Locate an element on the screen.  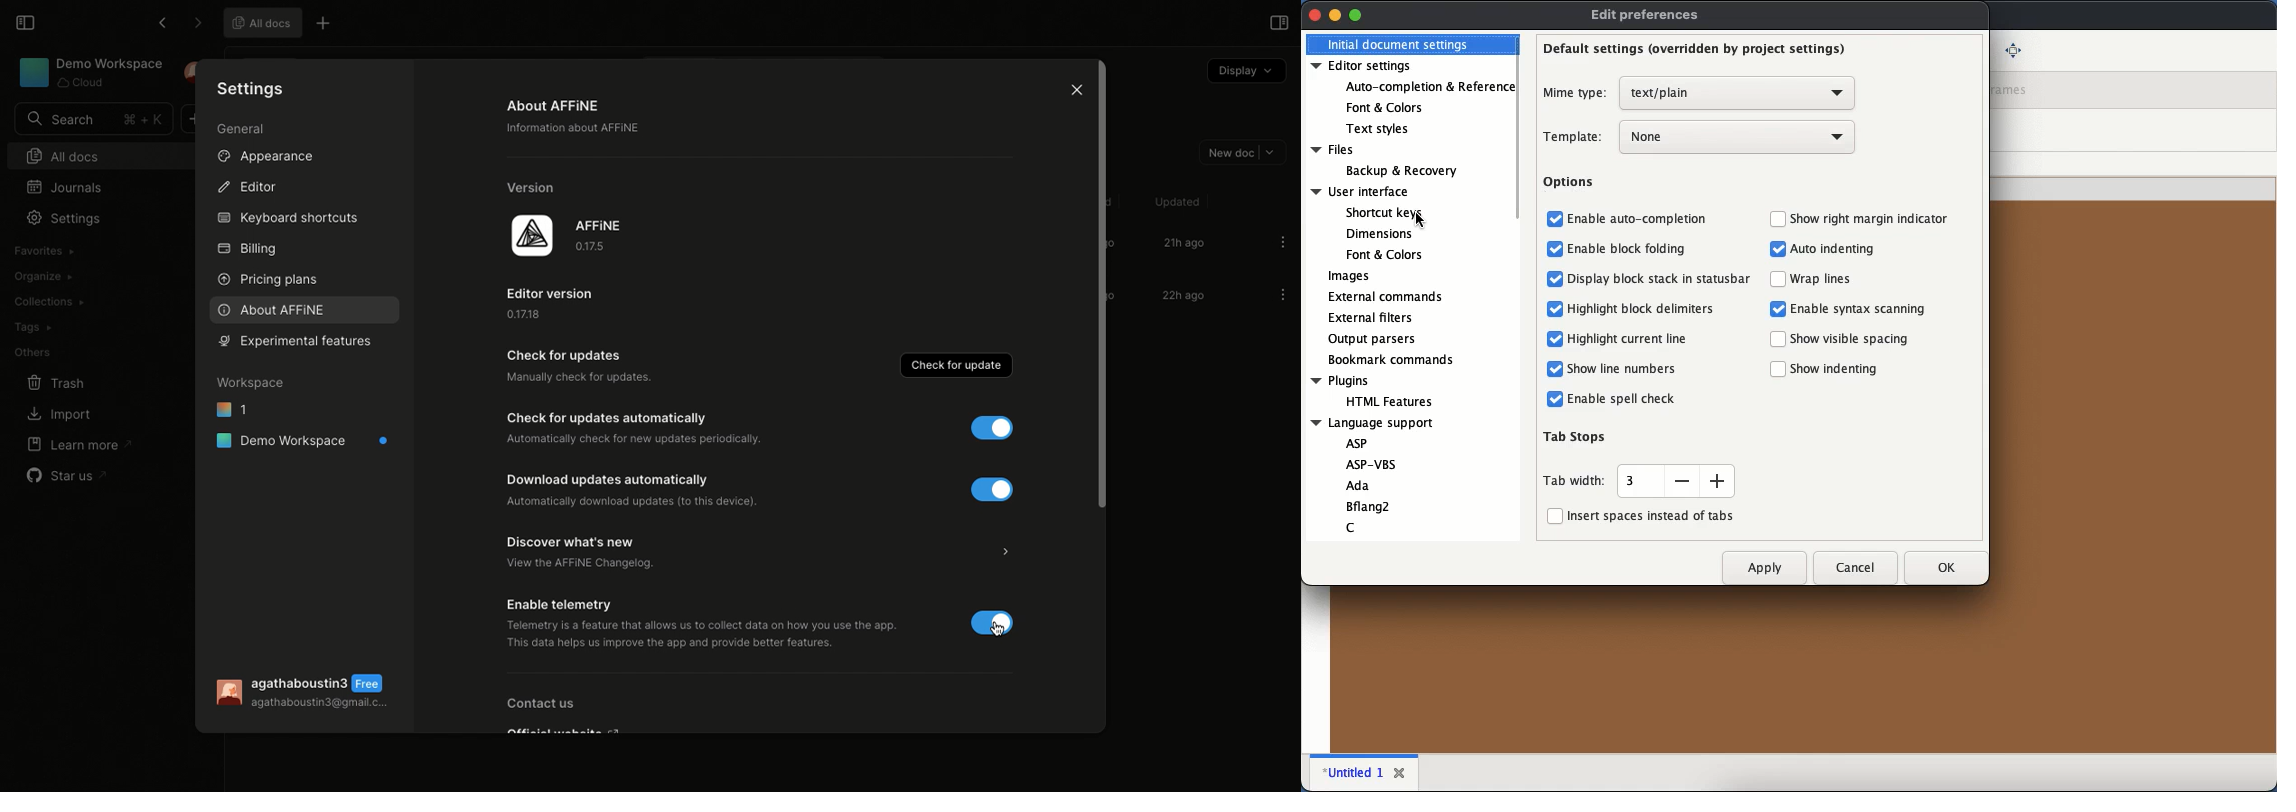
Open right panel is located at coordinates (1278, 22).